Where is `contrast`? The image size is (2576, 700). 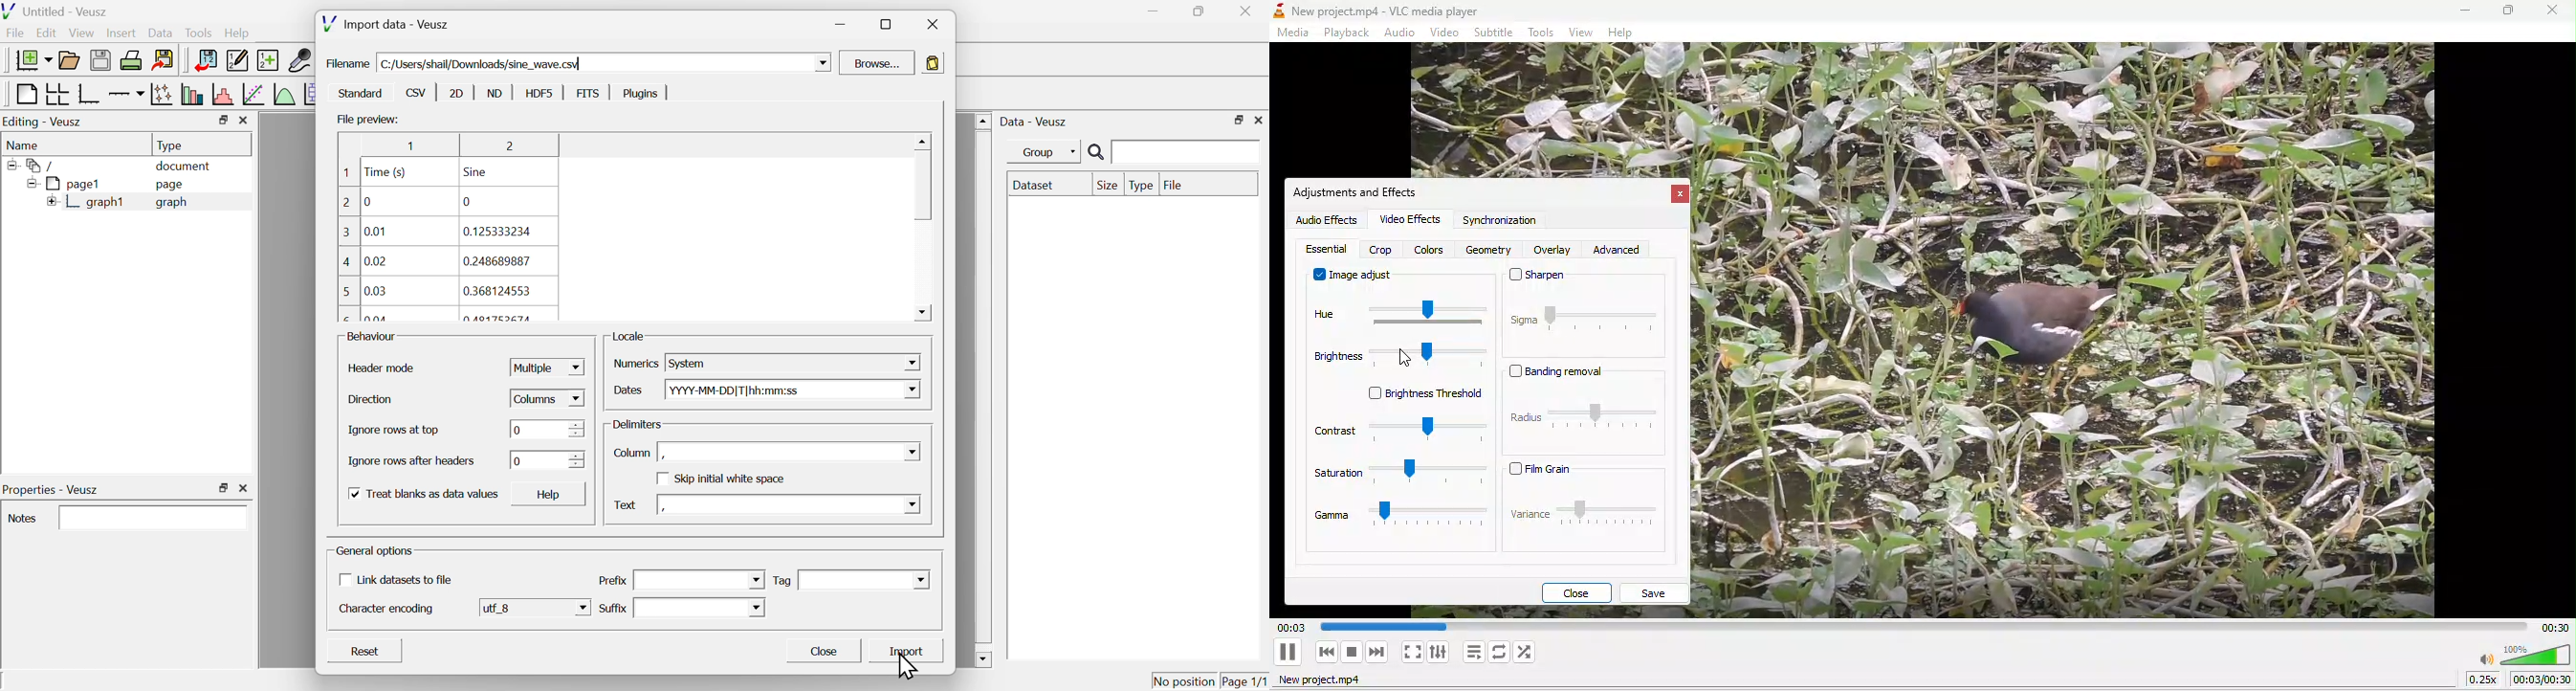 contrast is located at coordinates (1397, 433).